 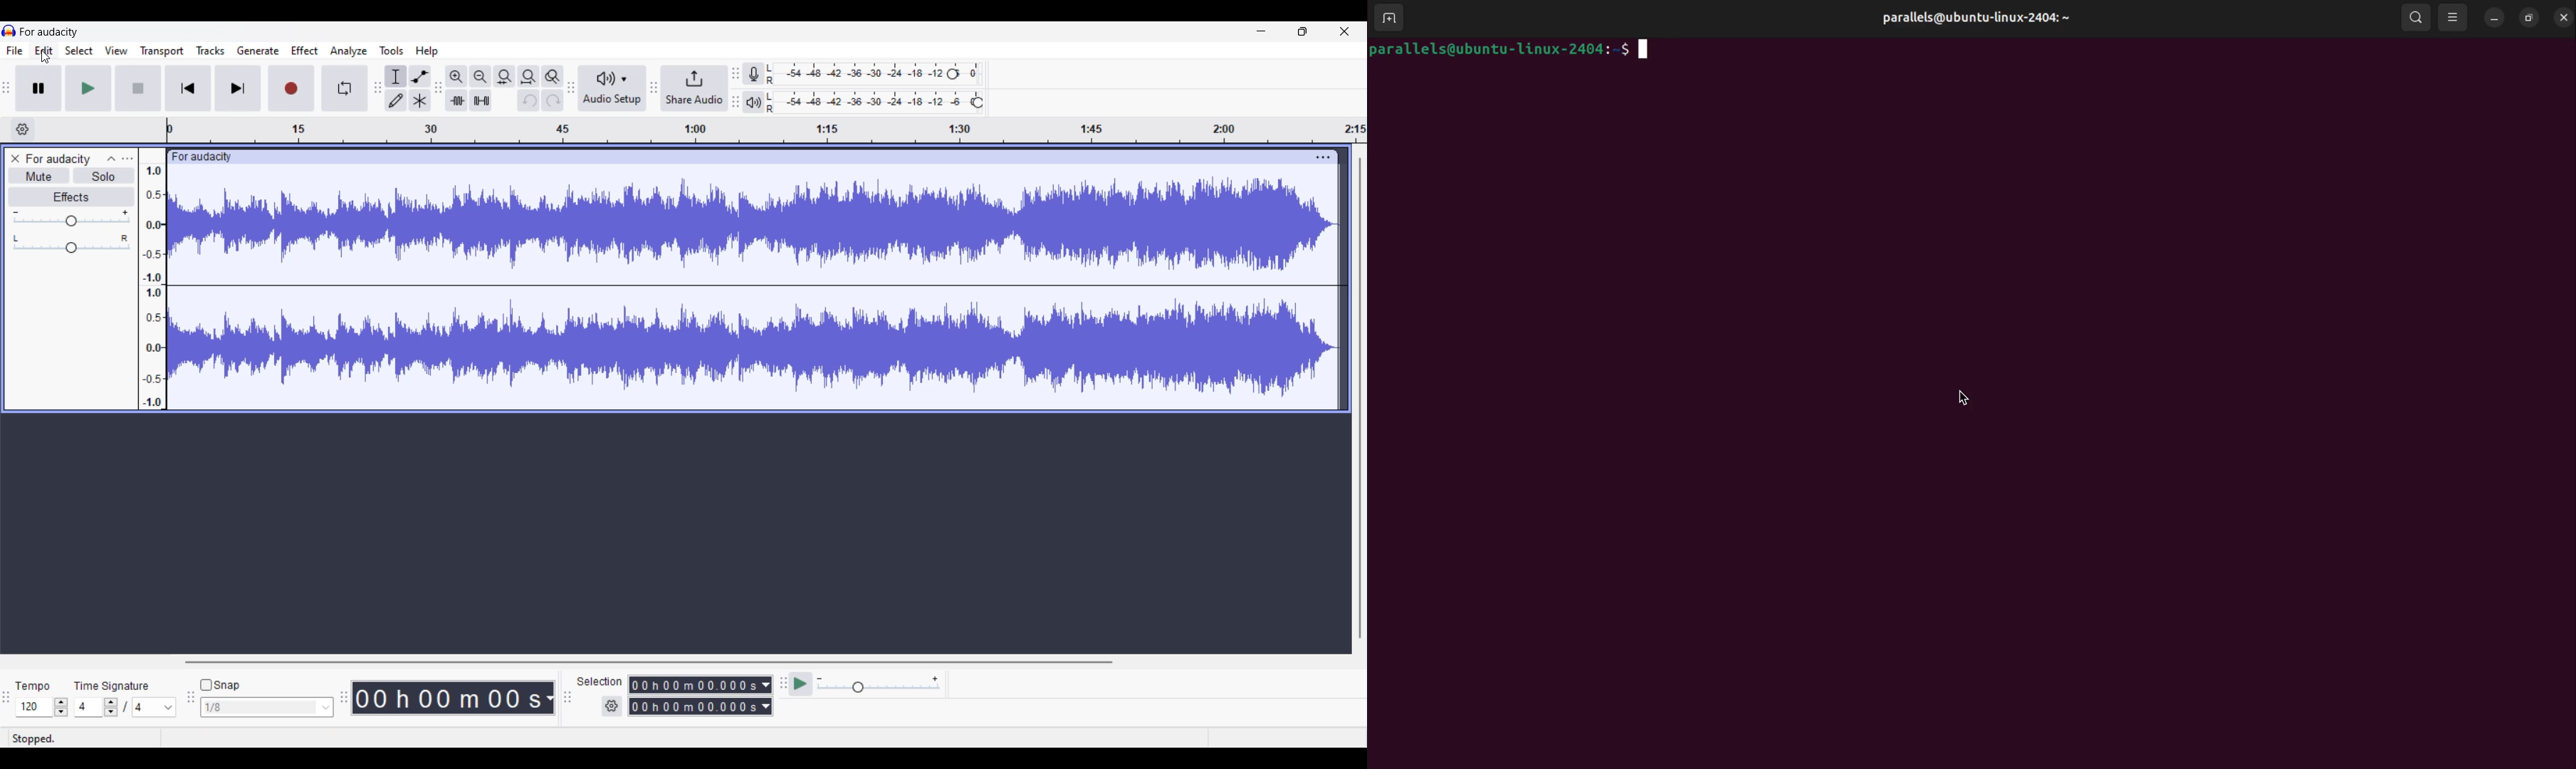 I want to click on Current timestamp of track, so click(x=454, y=698).